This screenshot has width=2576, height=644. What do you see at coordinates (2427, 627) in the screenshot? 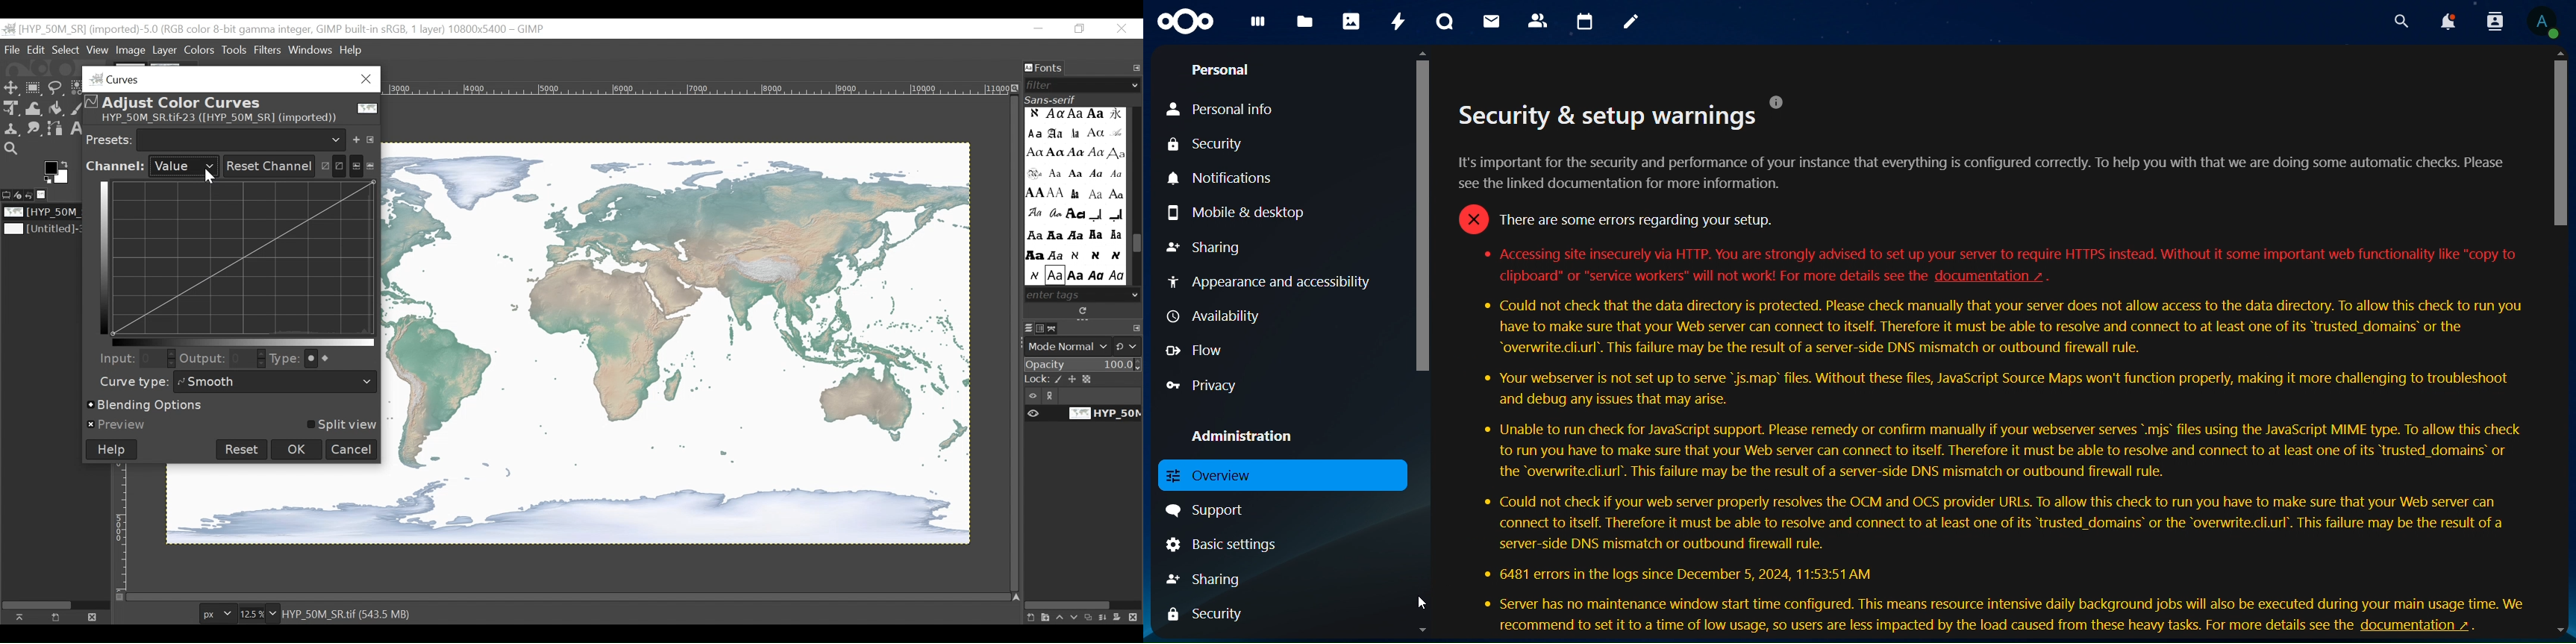
I see `help` at bounding box center [2427, 627].